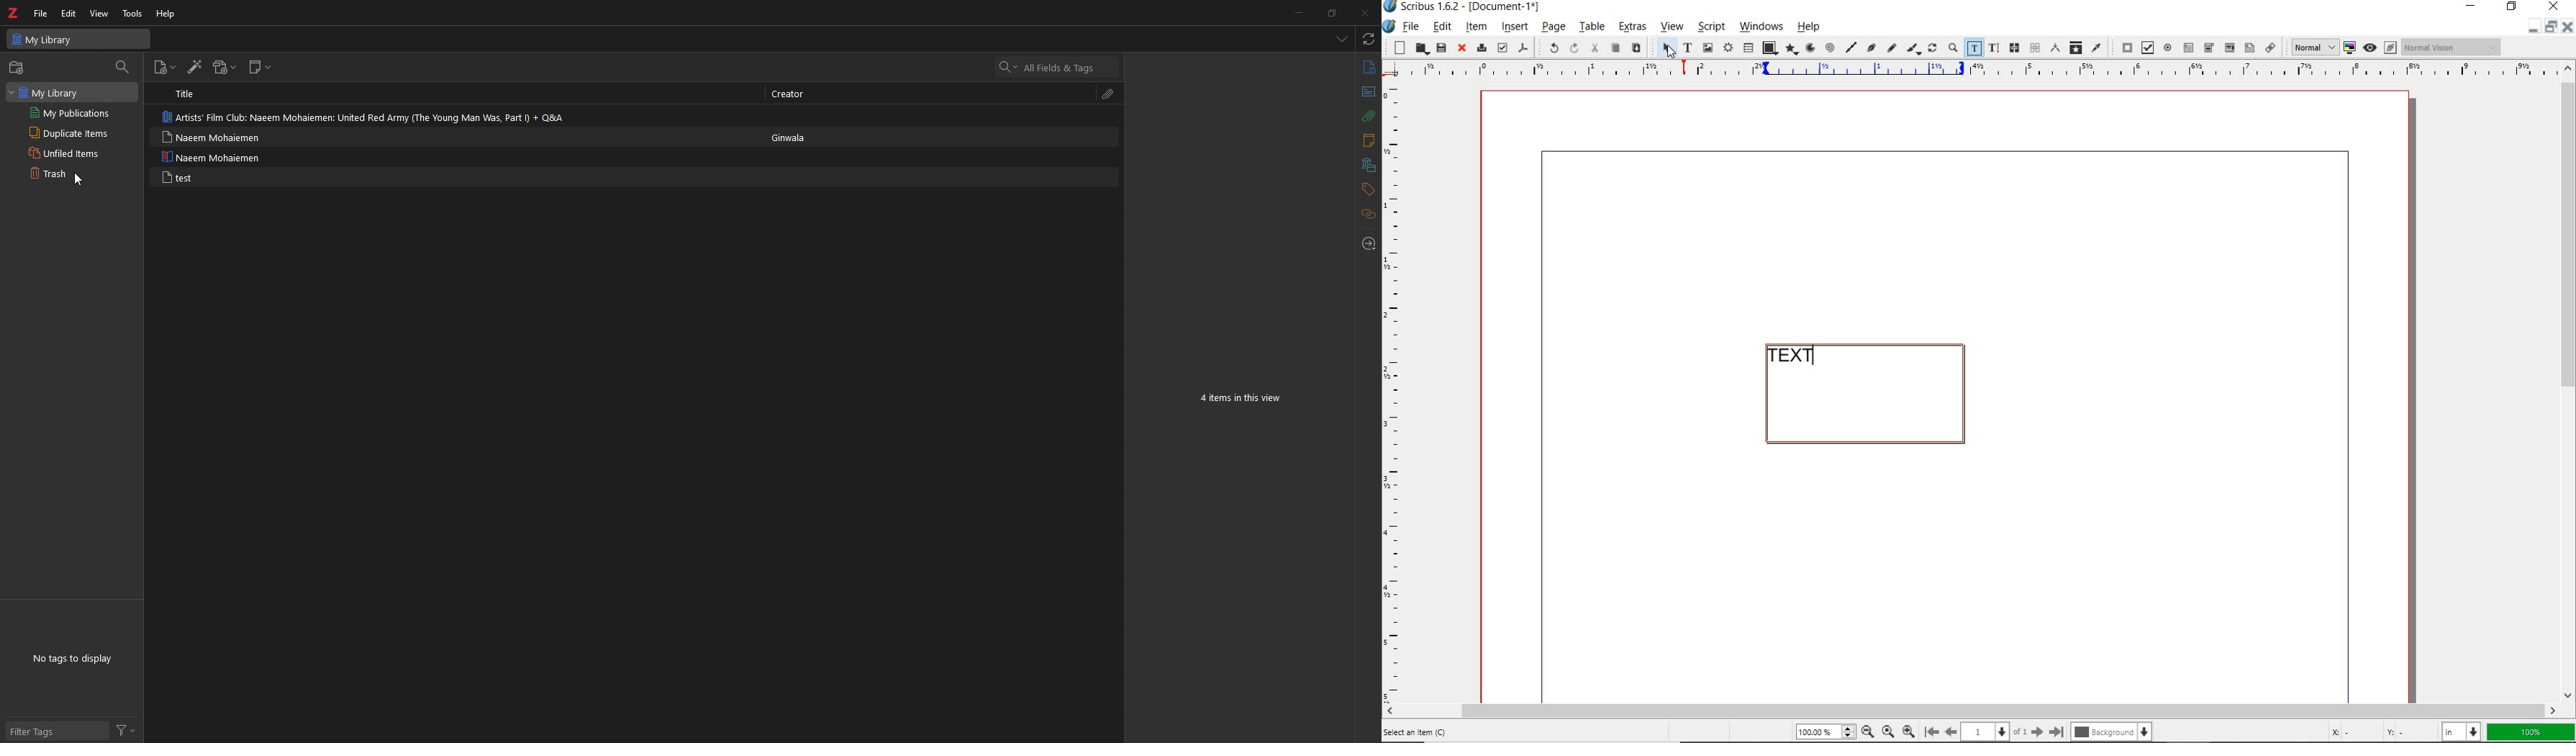 This screenshot has width=2576, height=756. Describe the element at coordinates (1330, 13) in the screenshot. I see `resize` at that location.